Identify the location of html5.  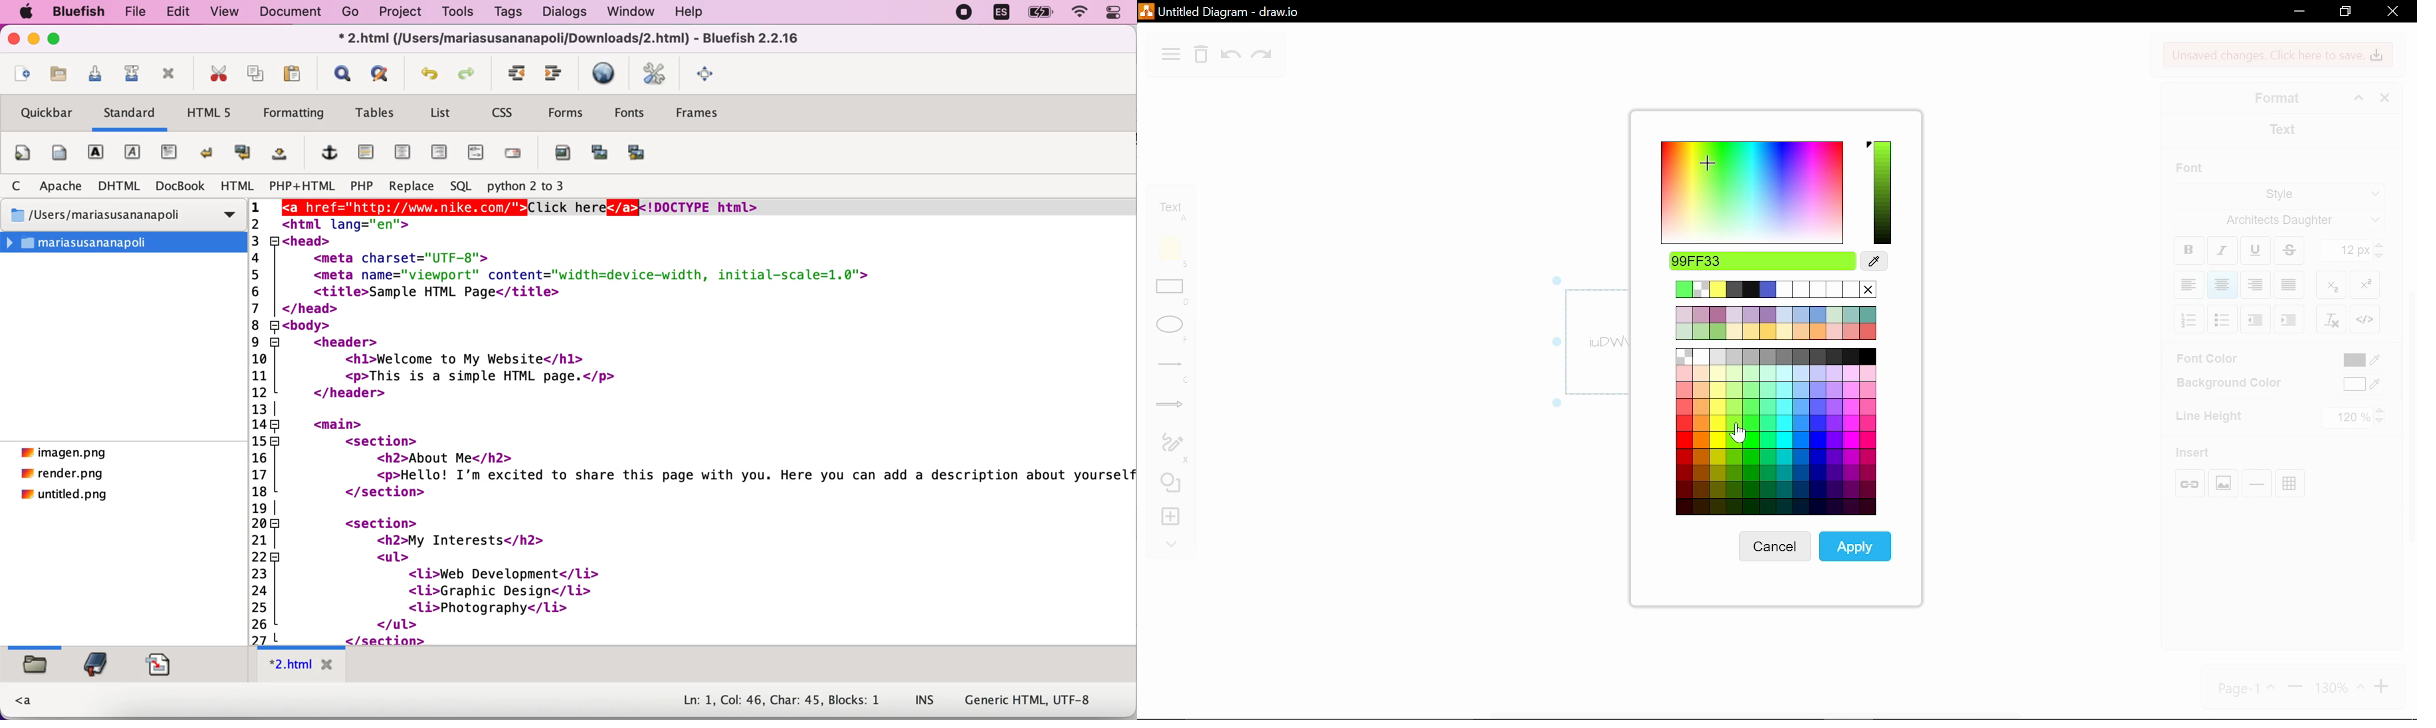
(213, 116).